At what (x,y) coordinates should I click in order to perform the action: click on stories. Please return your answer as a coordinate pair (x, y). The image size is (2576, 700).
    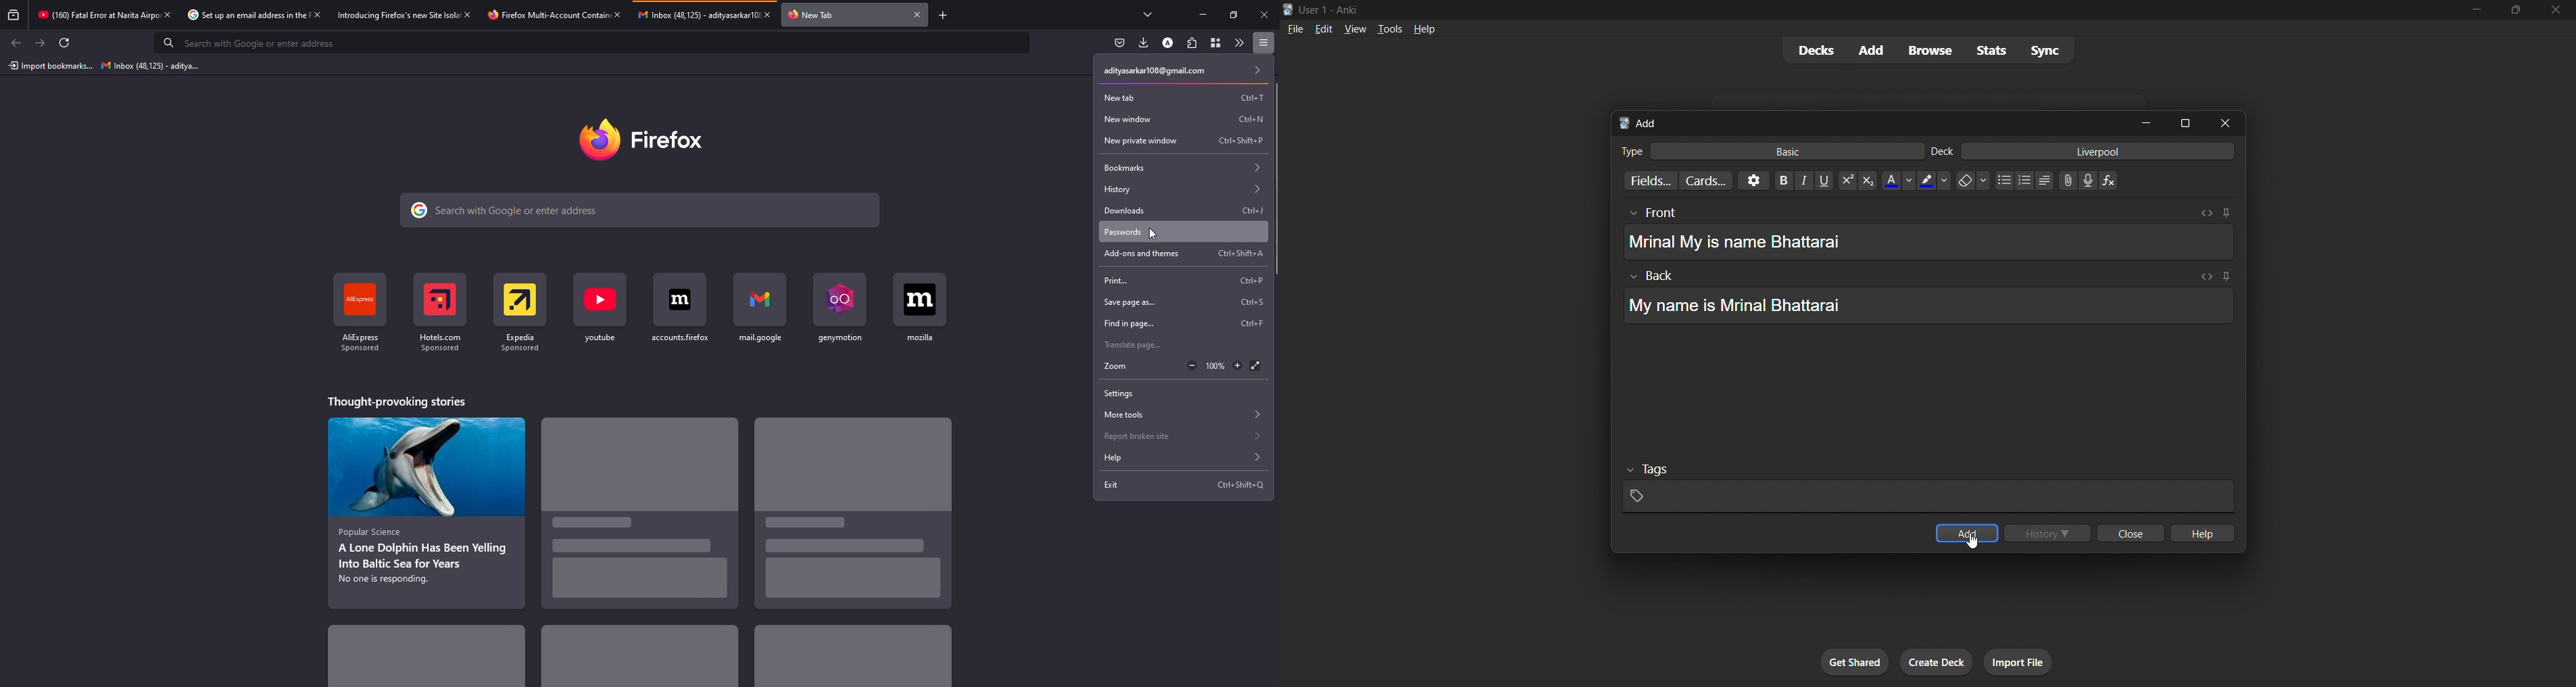
    Looking at the image, I should click on (649, 520).